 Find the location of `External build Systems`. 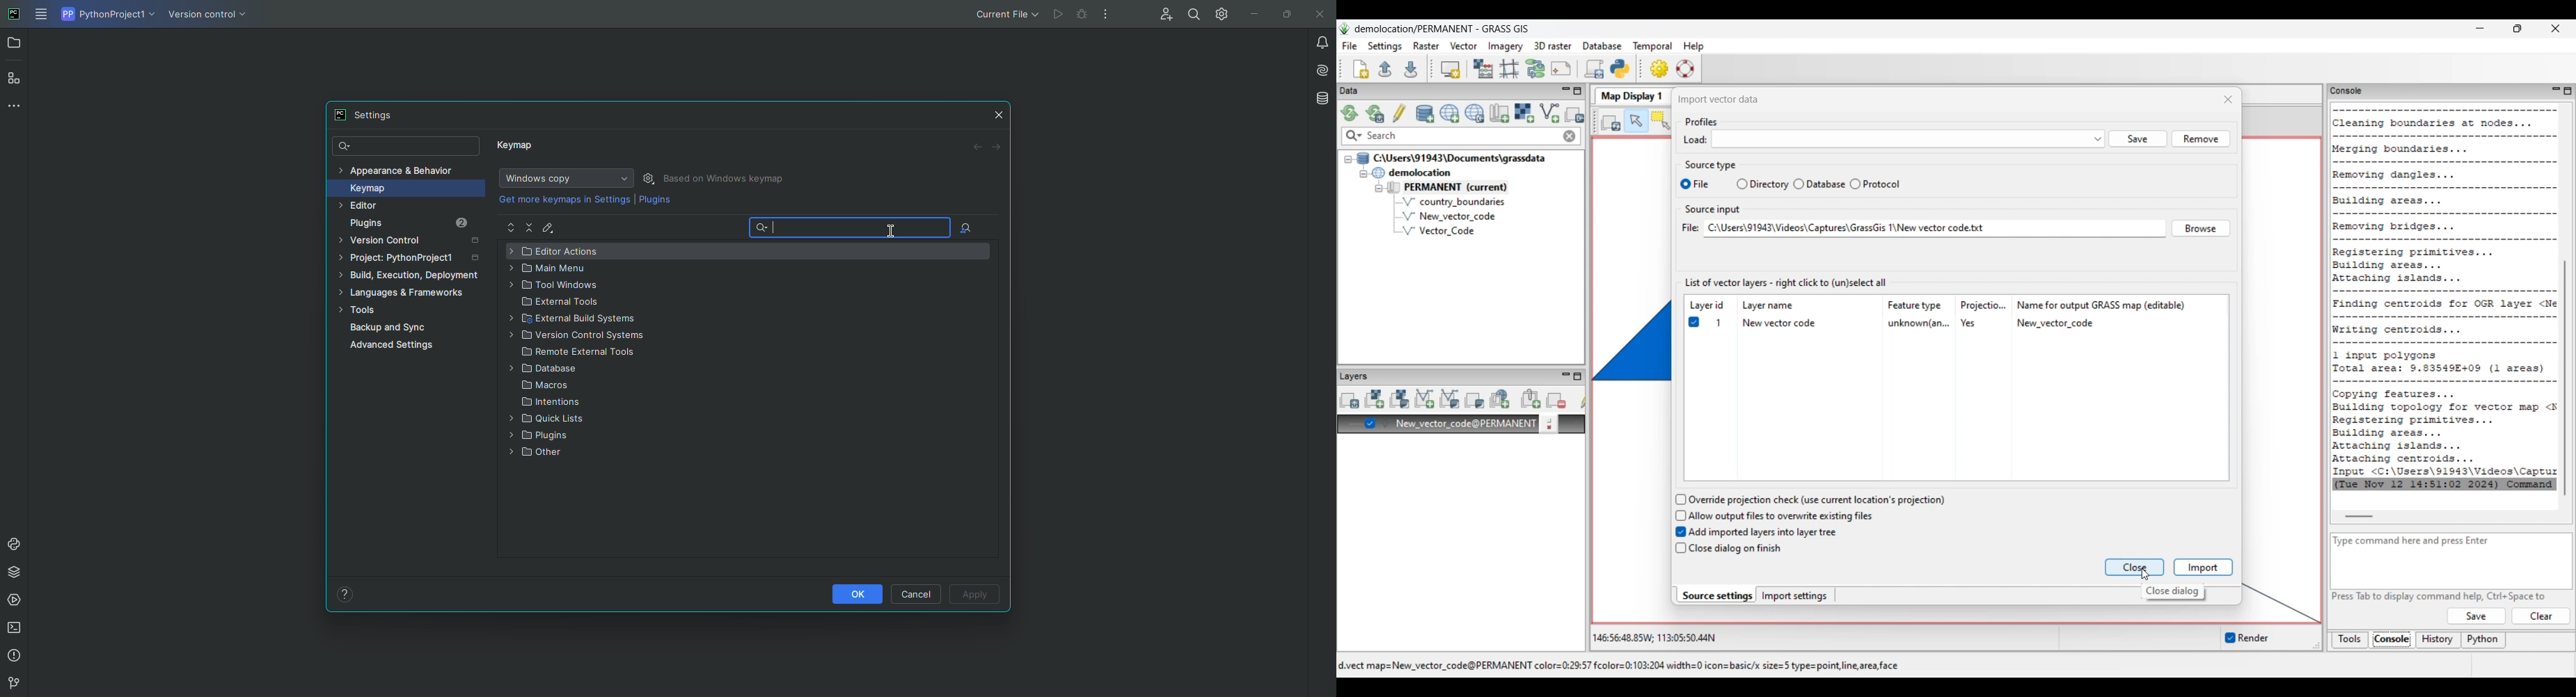

External build Systems is located at coordinates (585, 320).